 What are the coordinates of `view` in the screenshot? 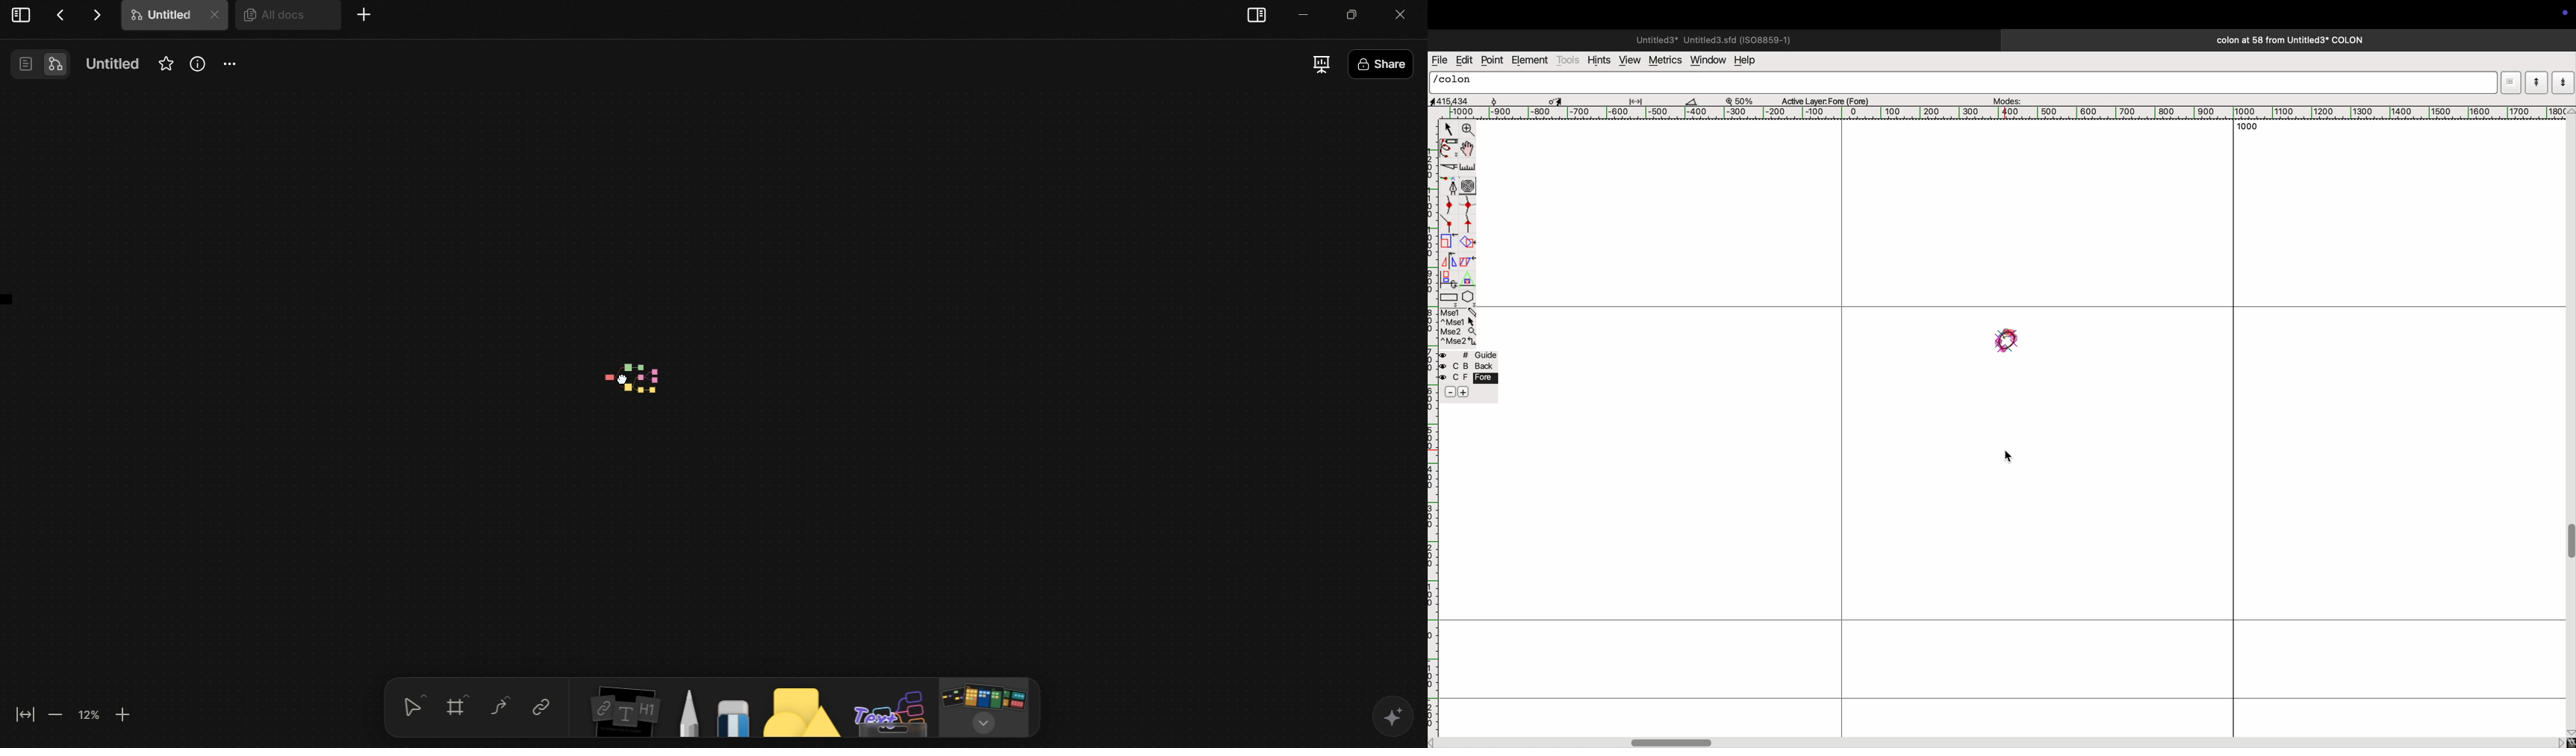 It's located at (1628, 60).